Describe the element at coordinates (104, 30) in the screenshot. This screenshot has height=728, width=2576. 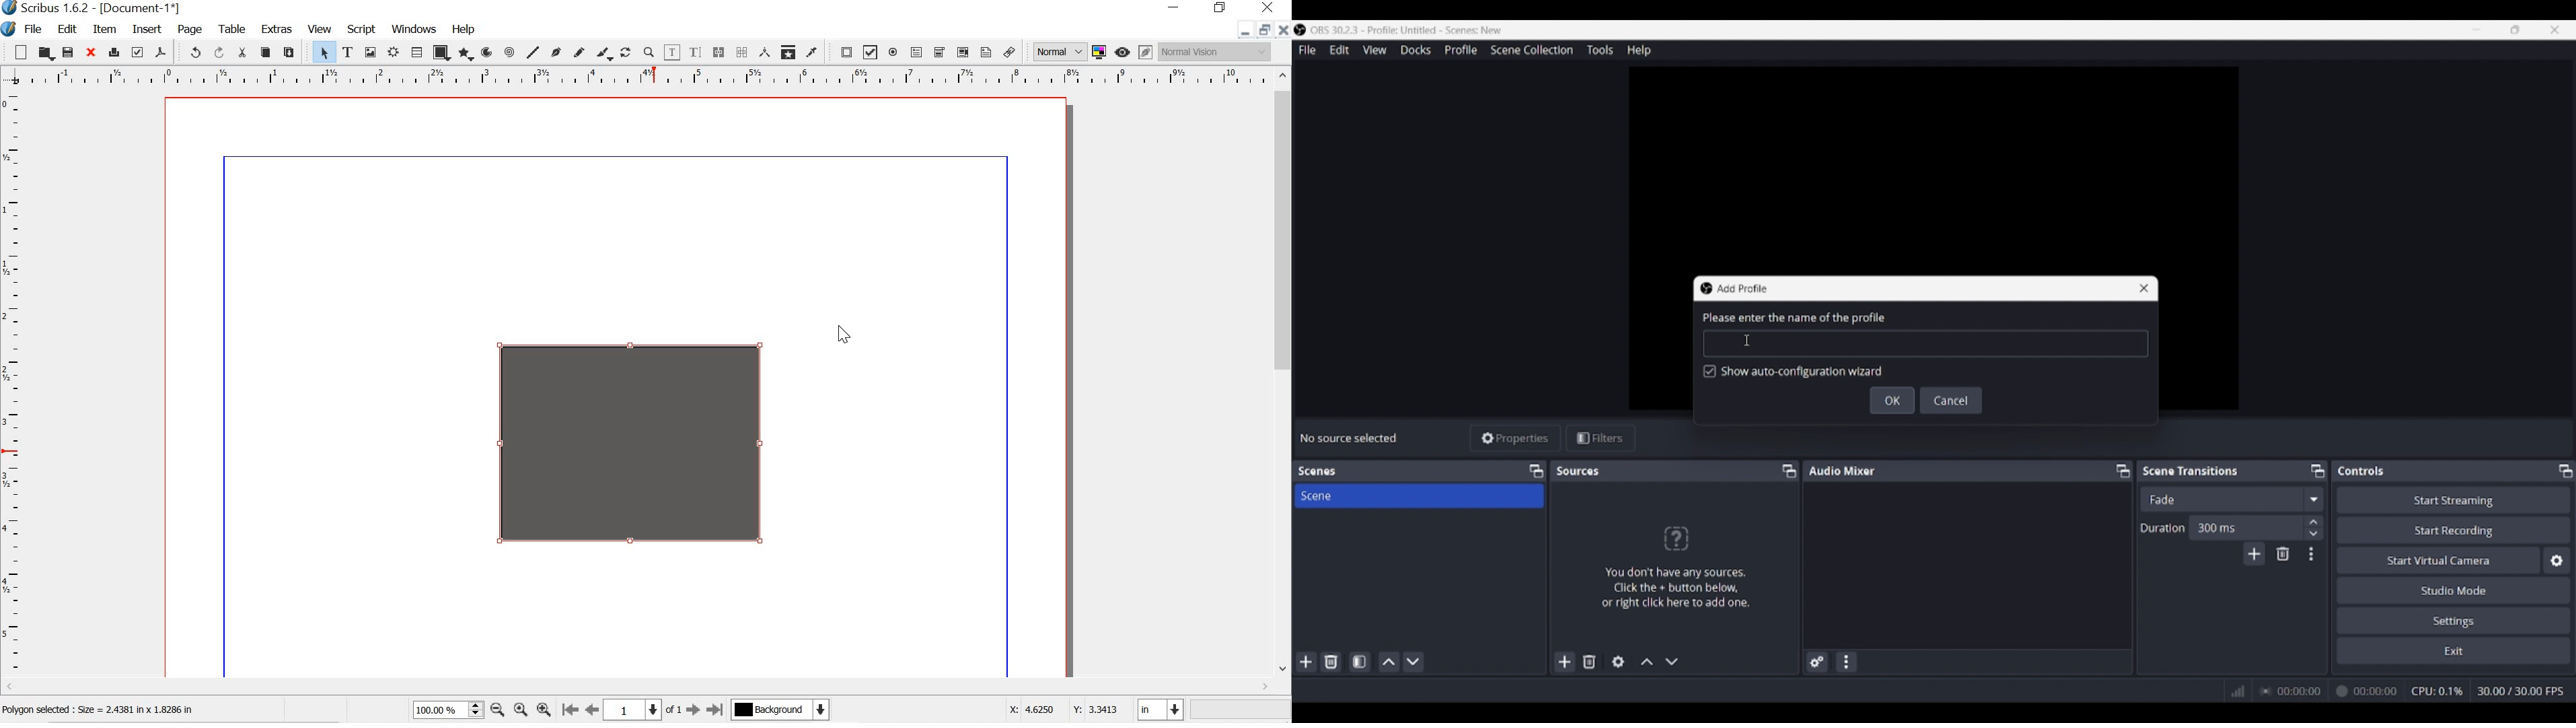
I see `item` at that location.